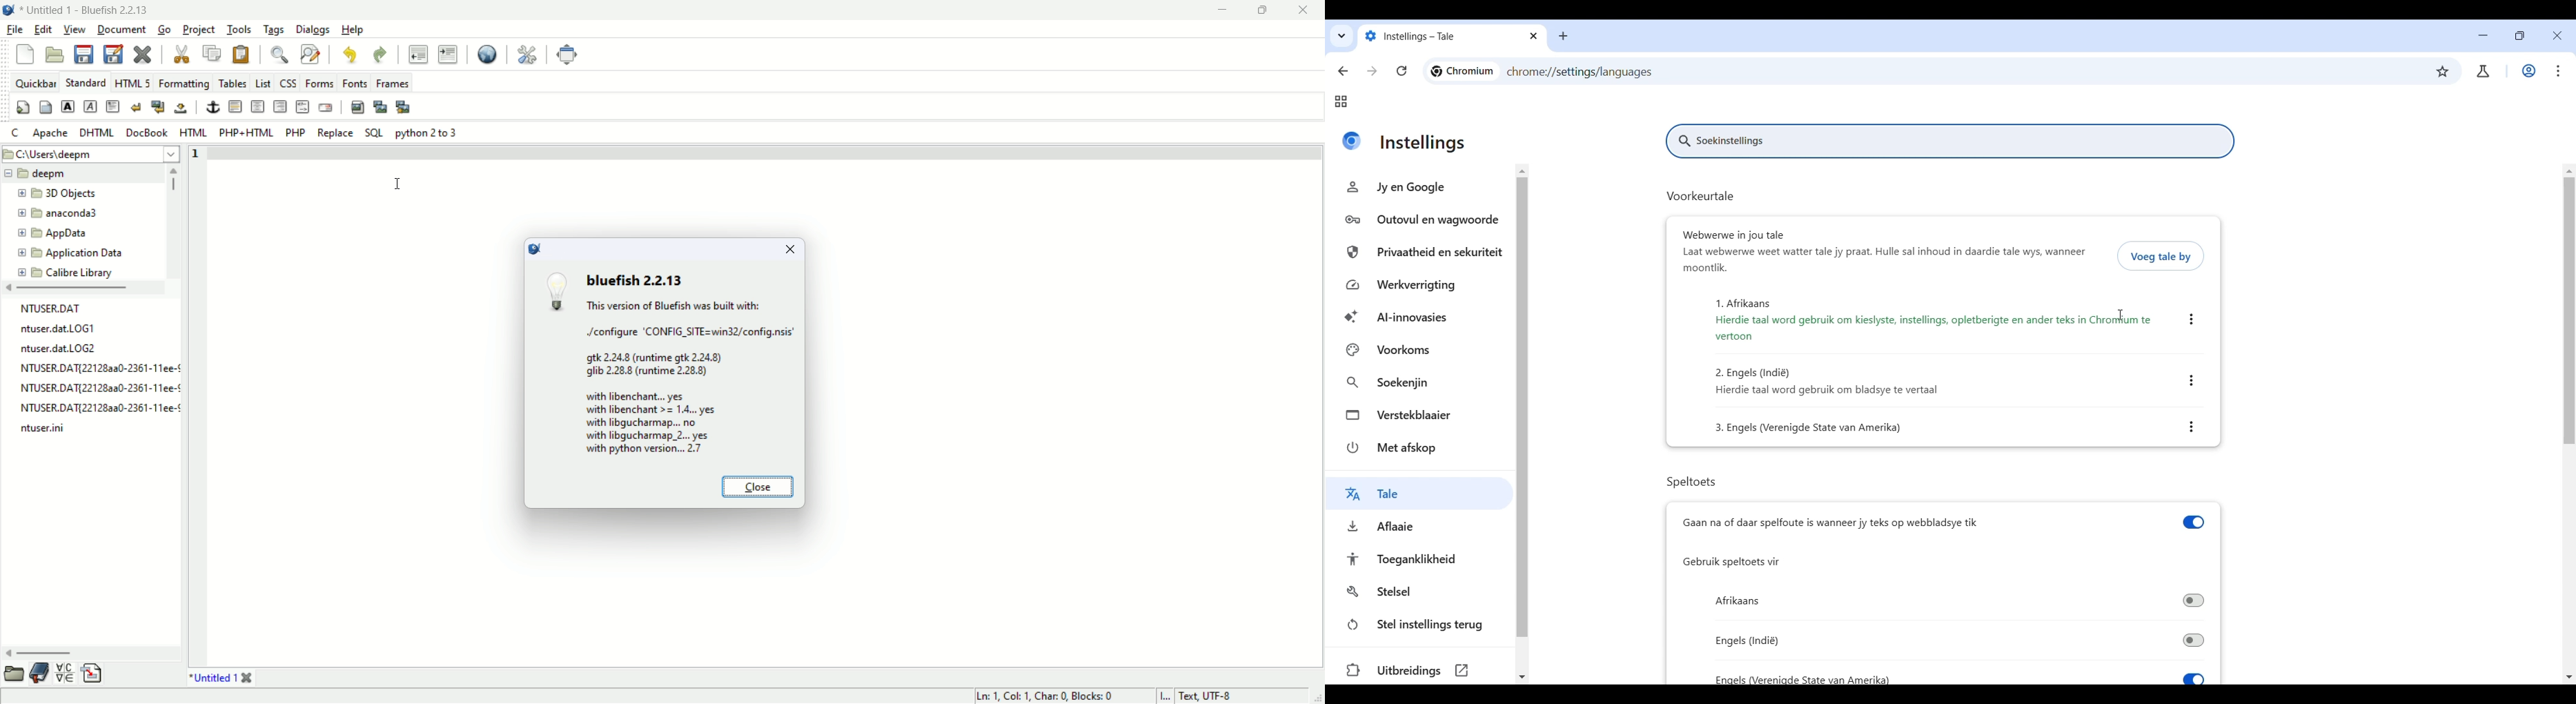 Image resolution: width=2576 pixels, height=728 pixels. What do you see at coordinates (485, 52) in the screenshot?
I see `view in browser` at bounding box center [485, 52].